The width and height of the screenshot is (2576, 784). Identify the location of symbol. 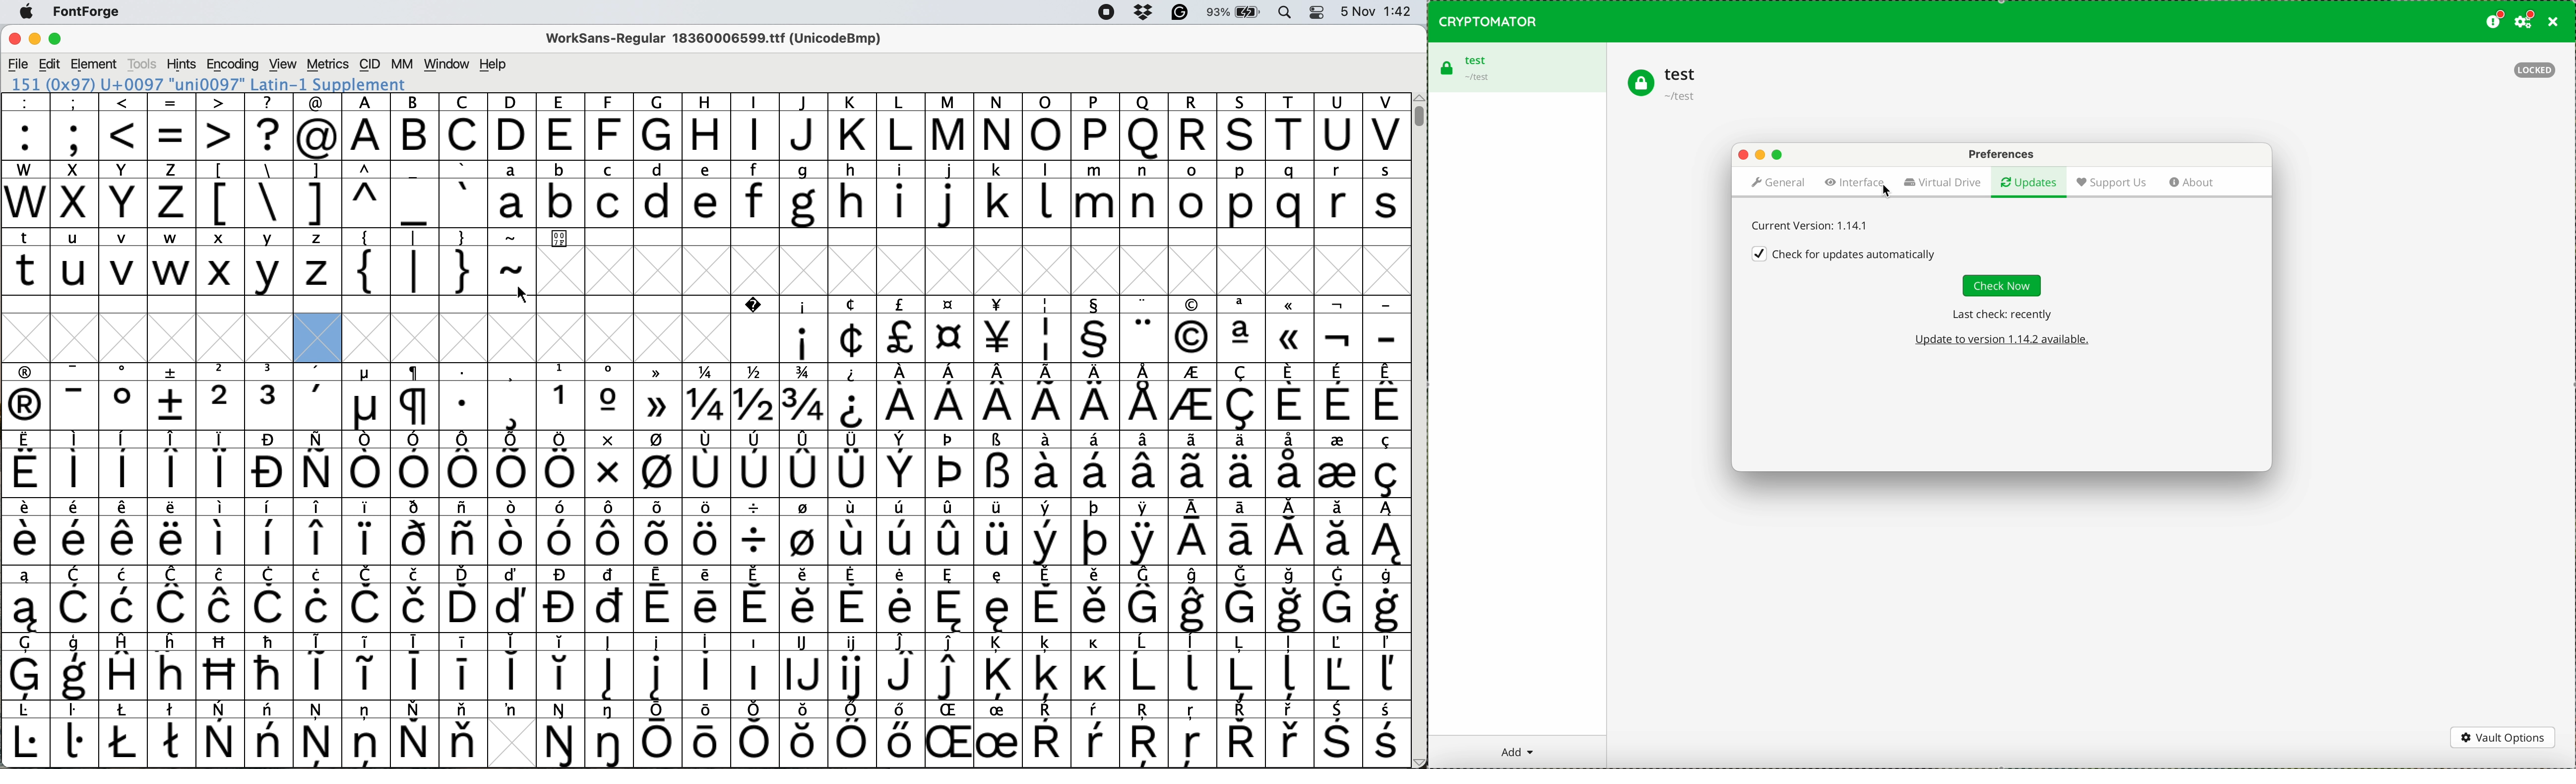
(368, 397).